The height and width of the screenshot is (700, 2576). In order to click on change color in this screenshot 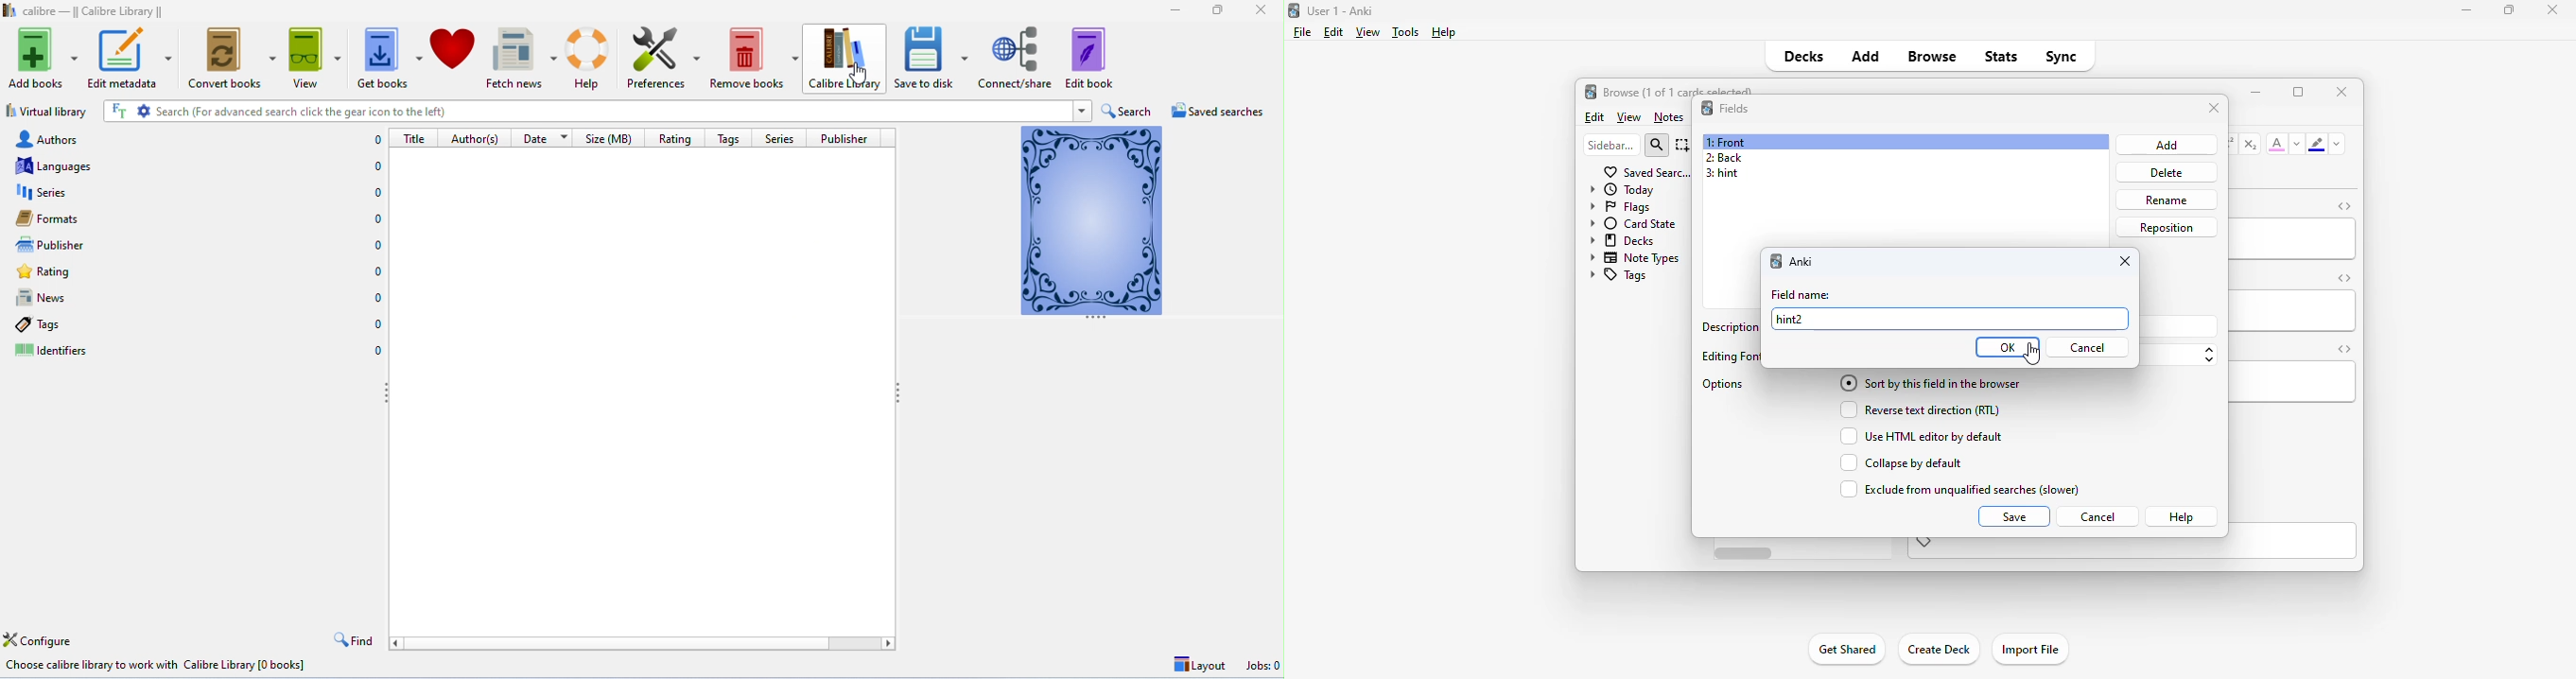, I will do `click(2337, 144)`.